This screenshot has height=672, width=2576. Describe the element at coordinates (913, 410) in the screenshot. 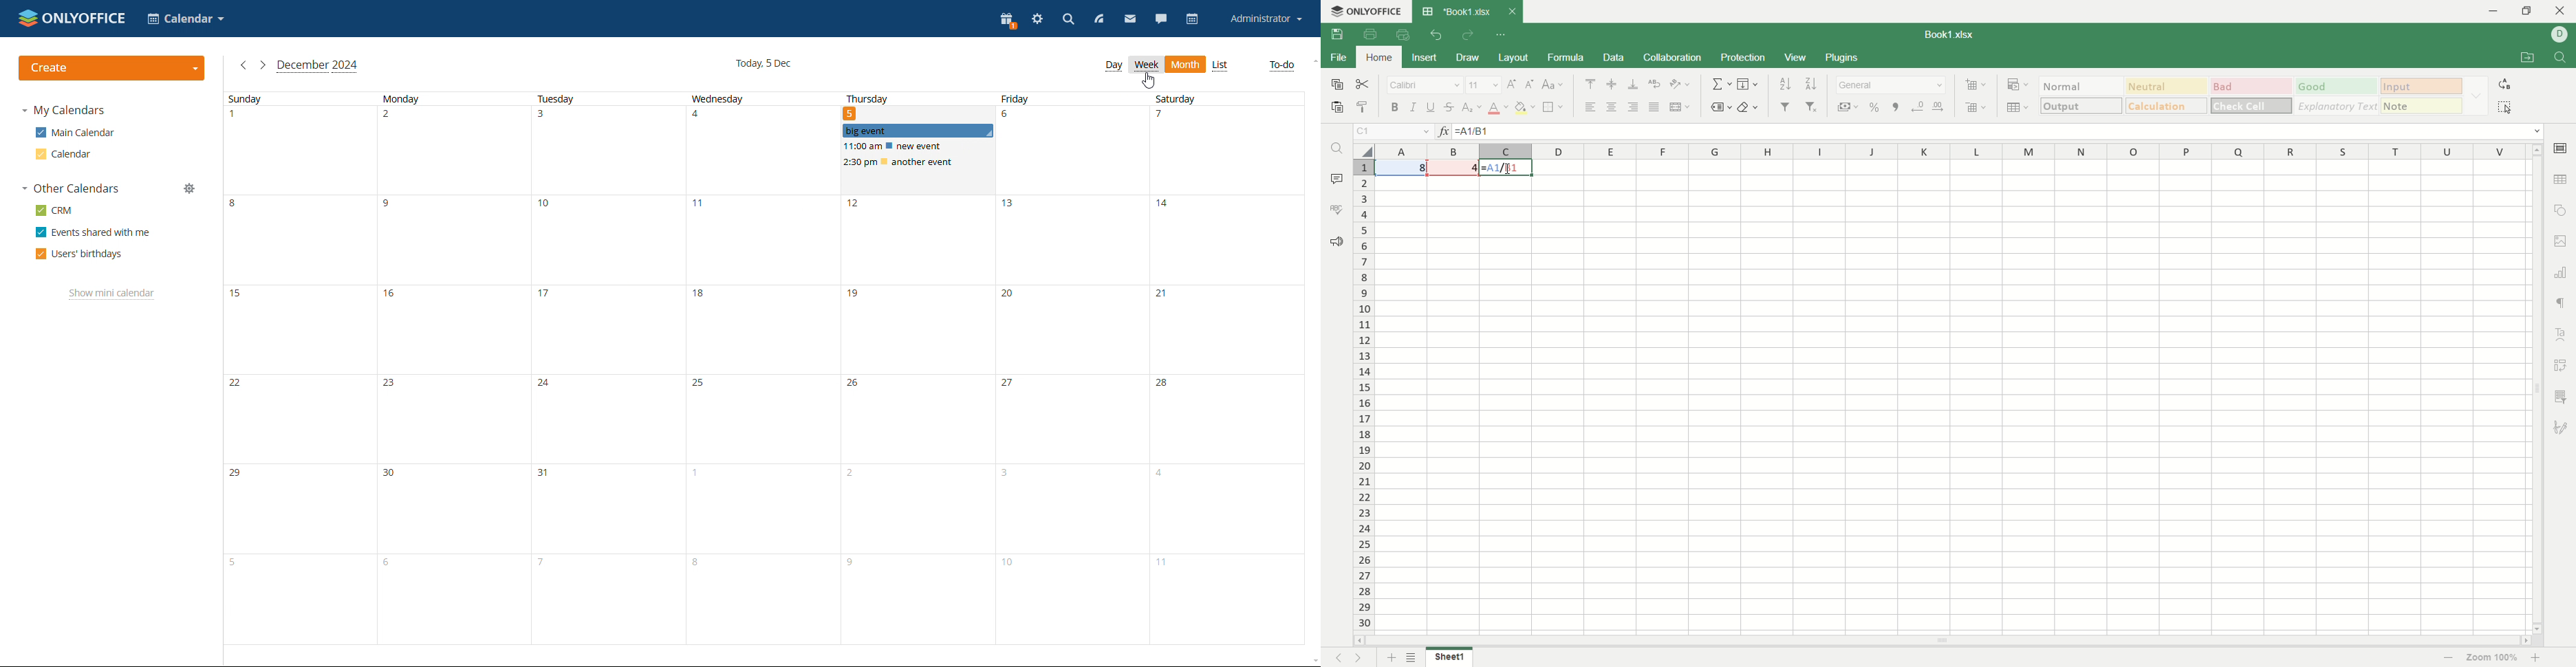

I see `thursday` at that location.